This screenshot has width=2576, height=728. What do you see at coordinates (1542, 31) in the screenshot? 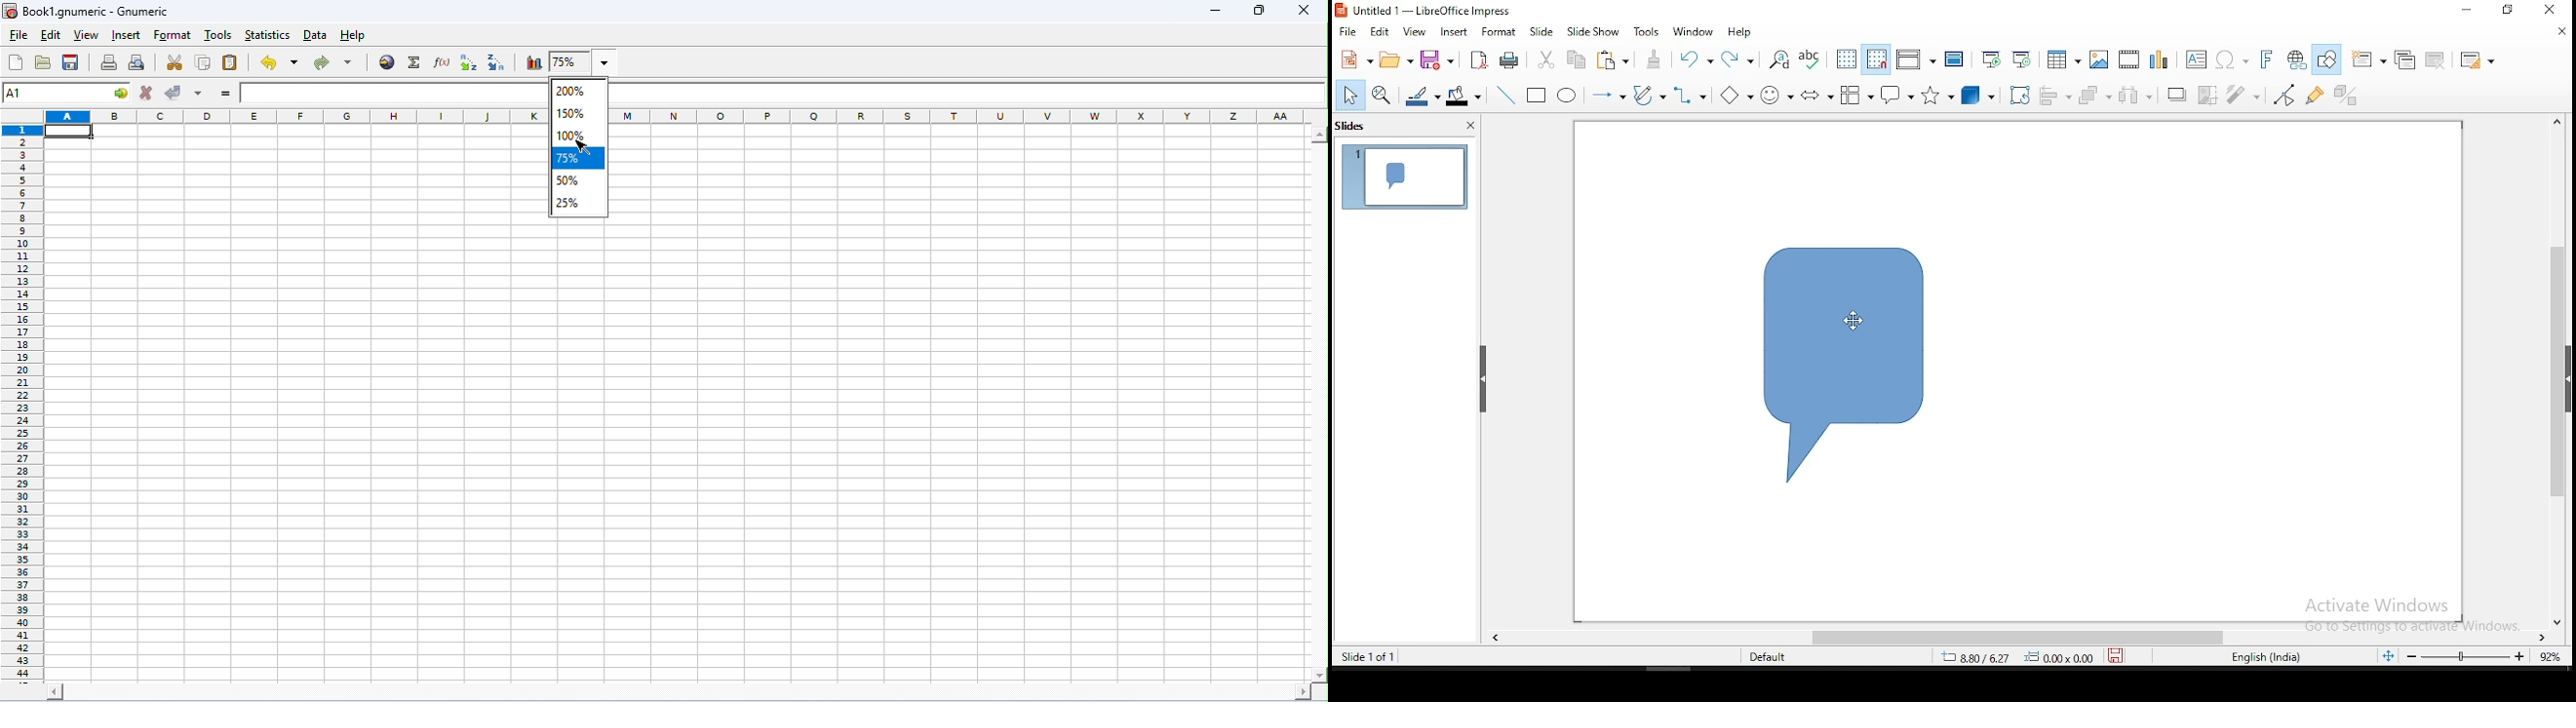
I see `slide` at bounding box center [1542, 31].